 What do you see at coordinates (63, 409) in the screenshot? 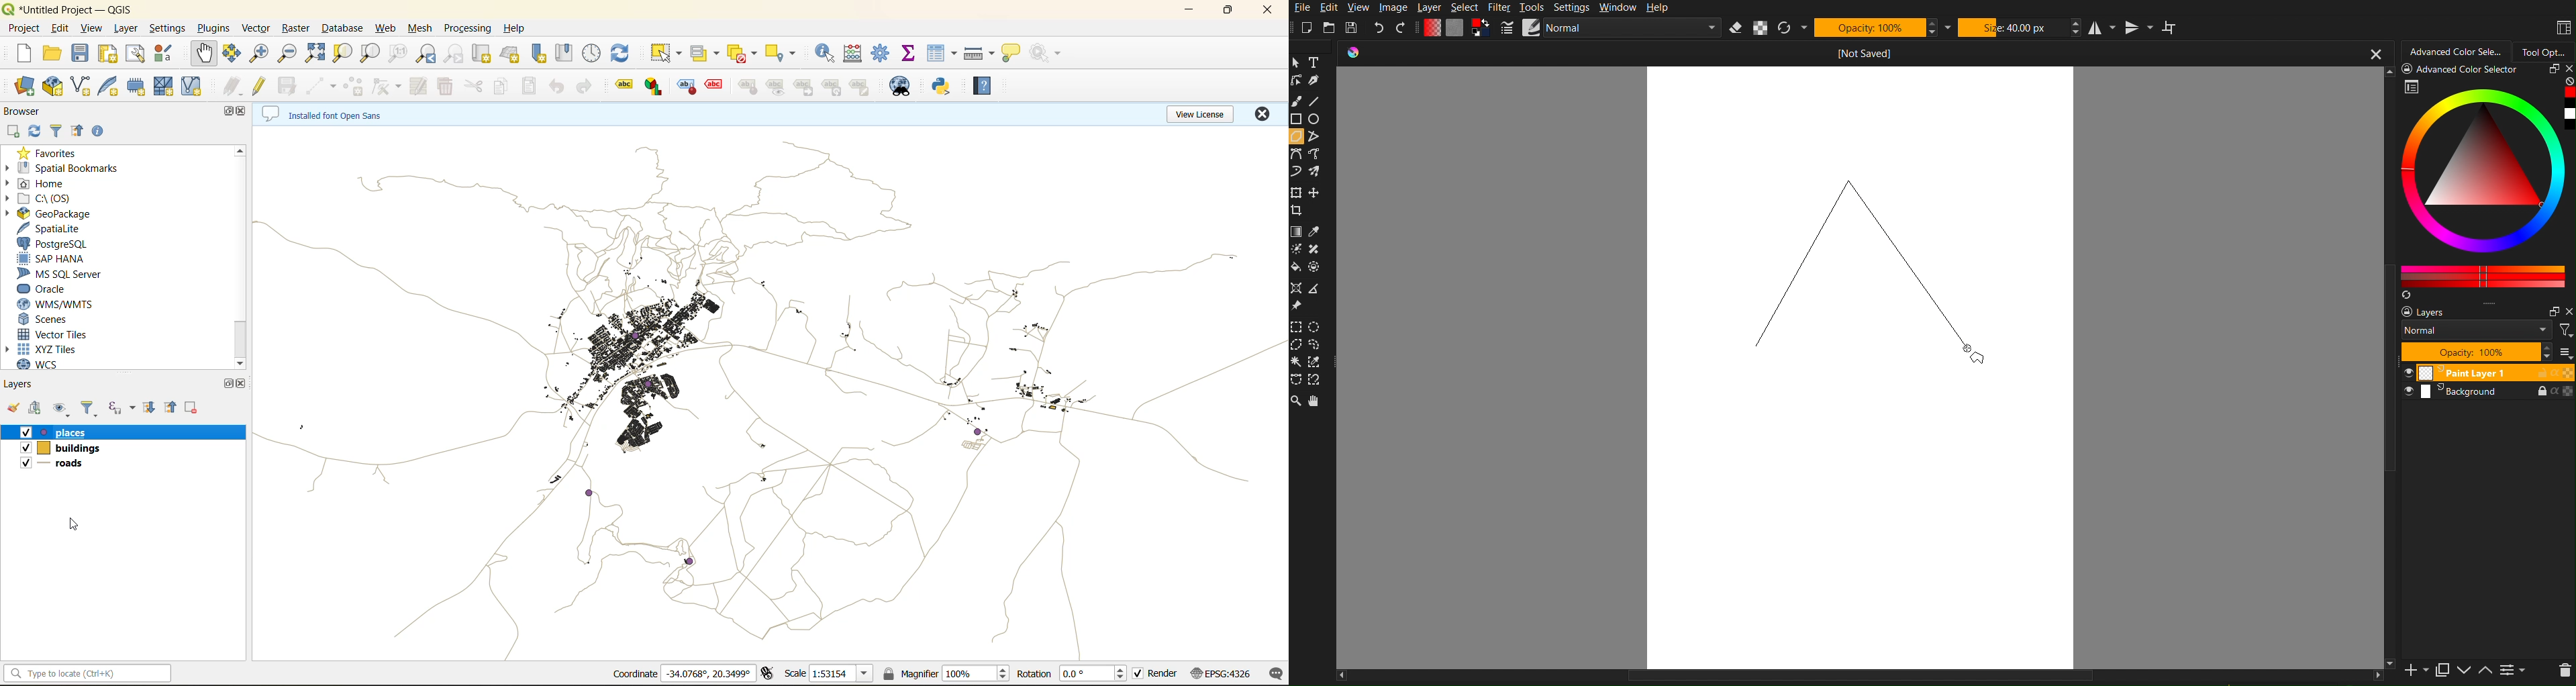
I see `manage map` at bounding box center [63, 409].